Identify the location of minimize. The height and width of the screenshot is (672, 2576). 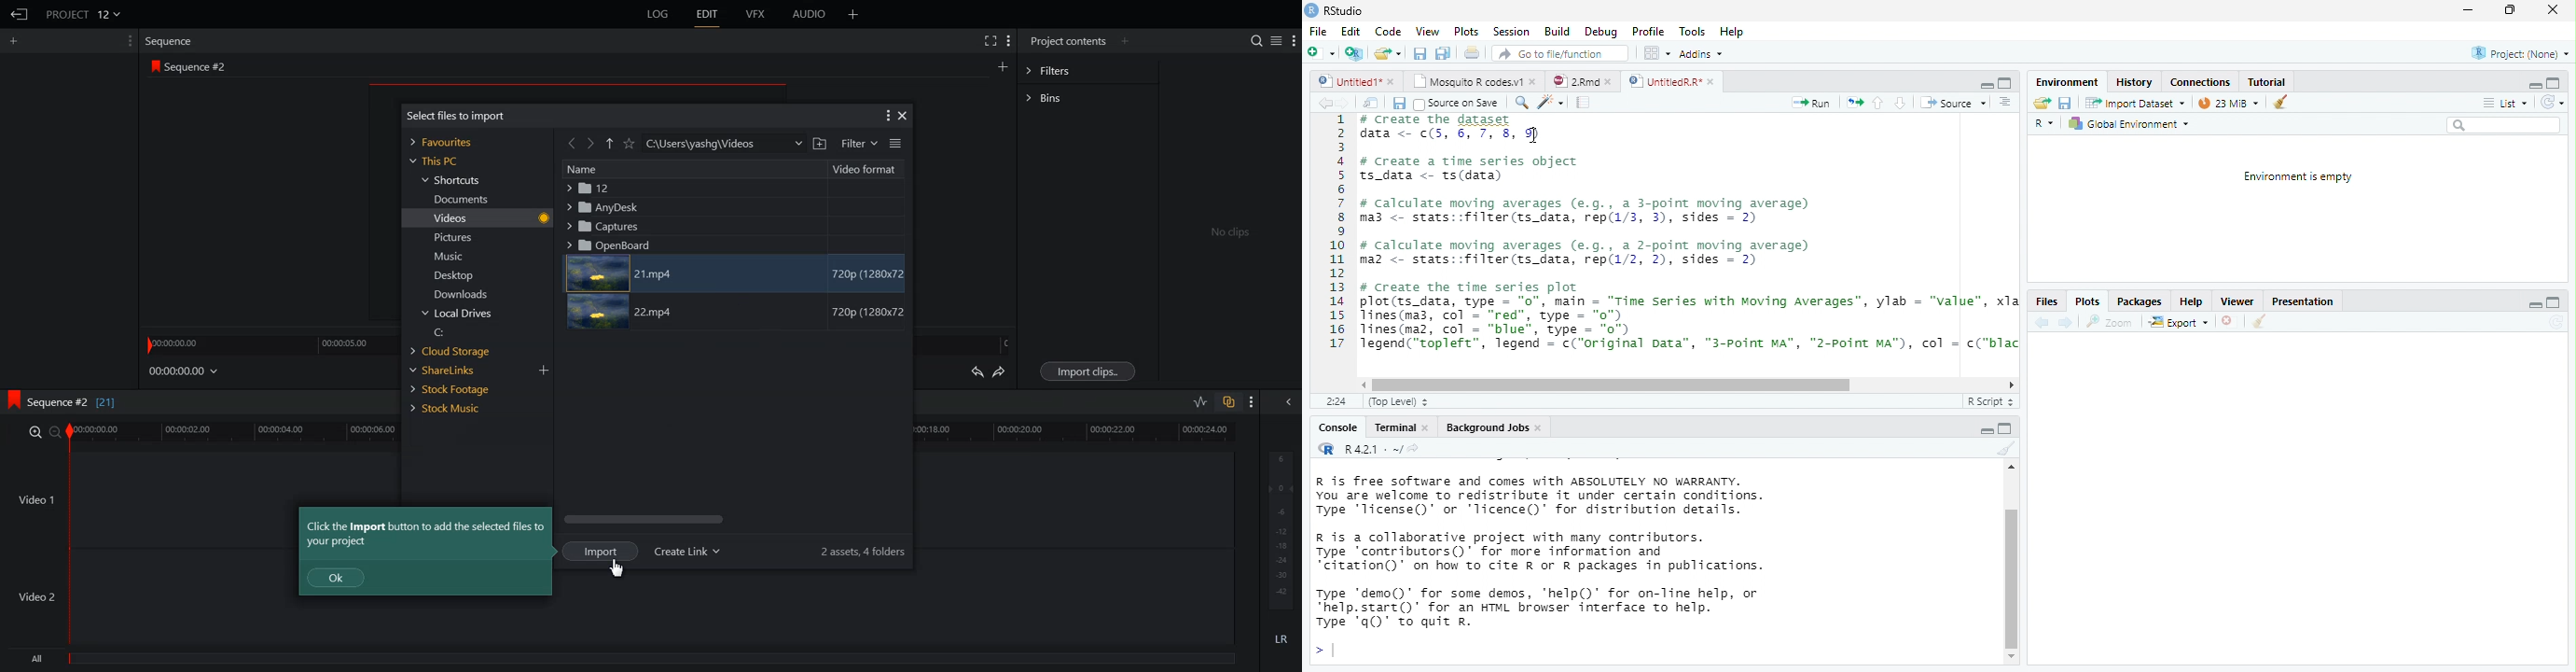
(2532, 87).